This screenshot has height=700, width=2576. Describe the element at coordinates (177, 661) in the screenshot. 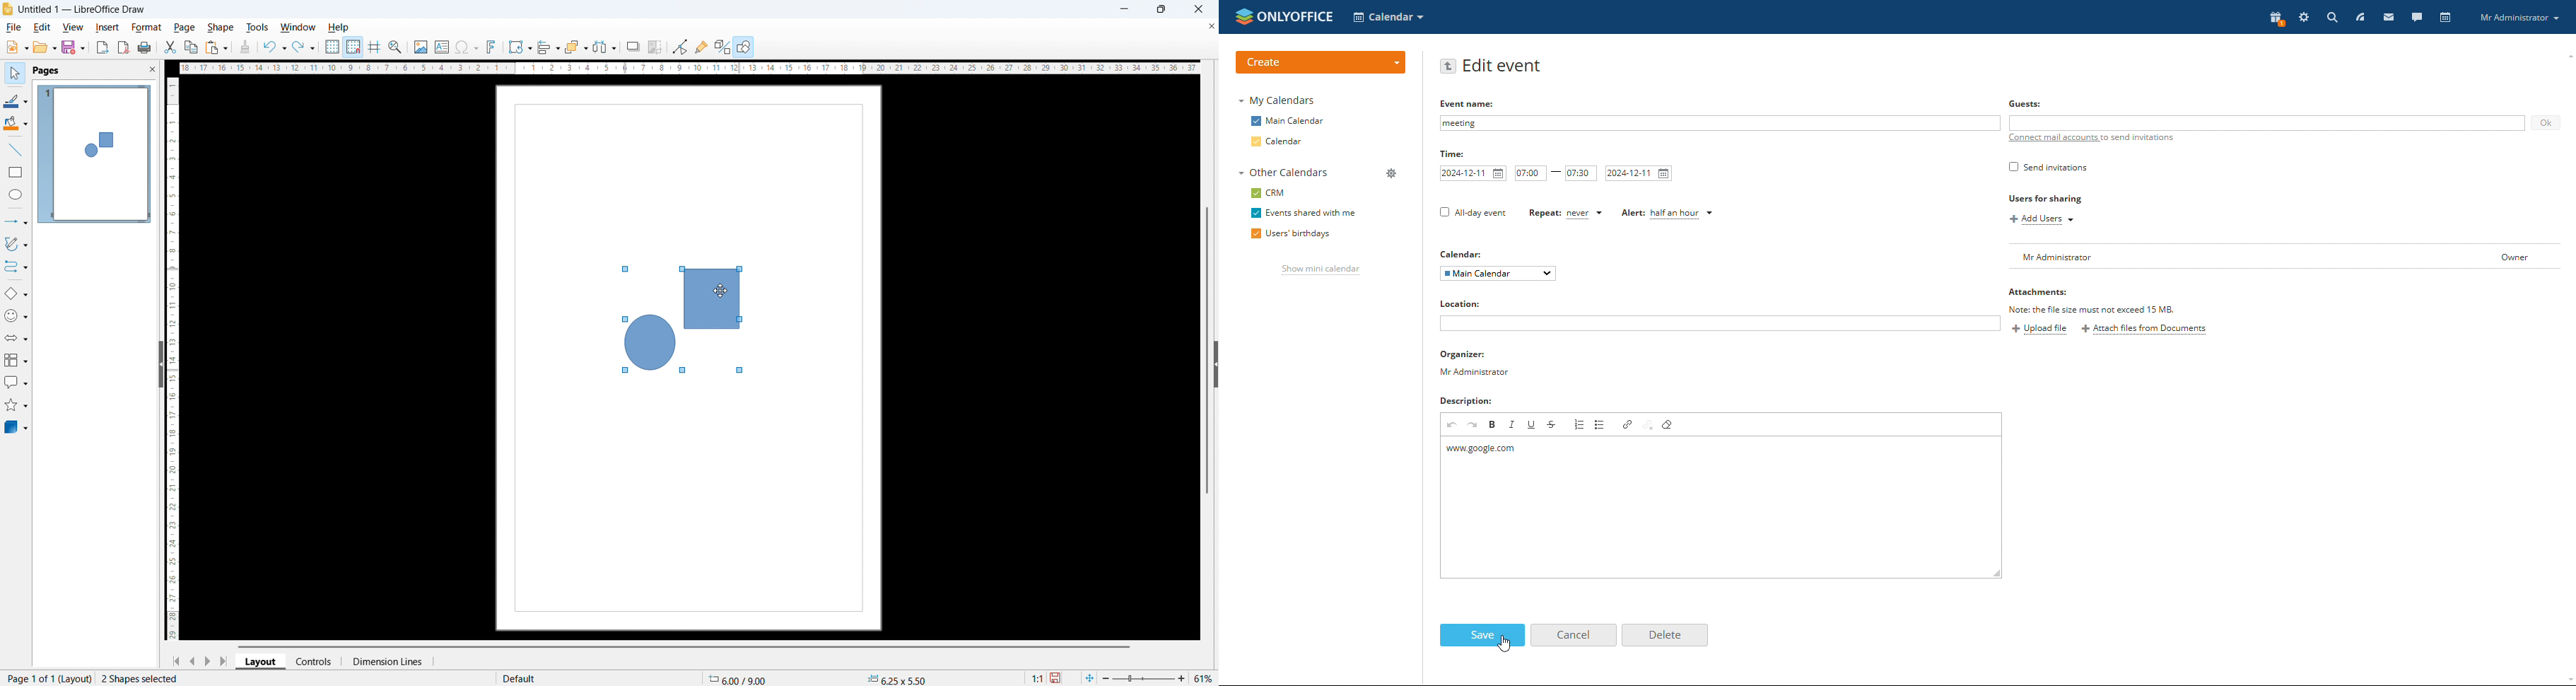

I see `go to first page` at that location.